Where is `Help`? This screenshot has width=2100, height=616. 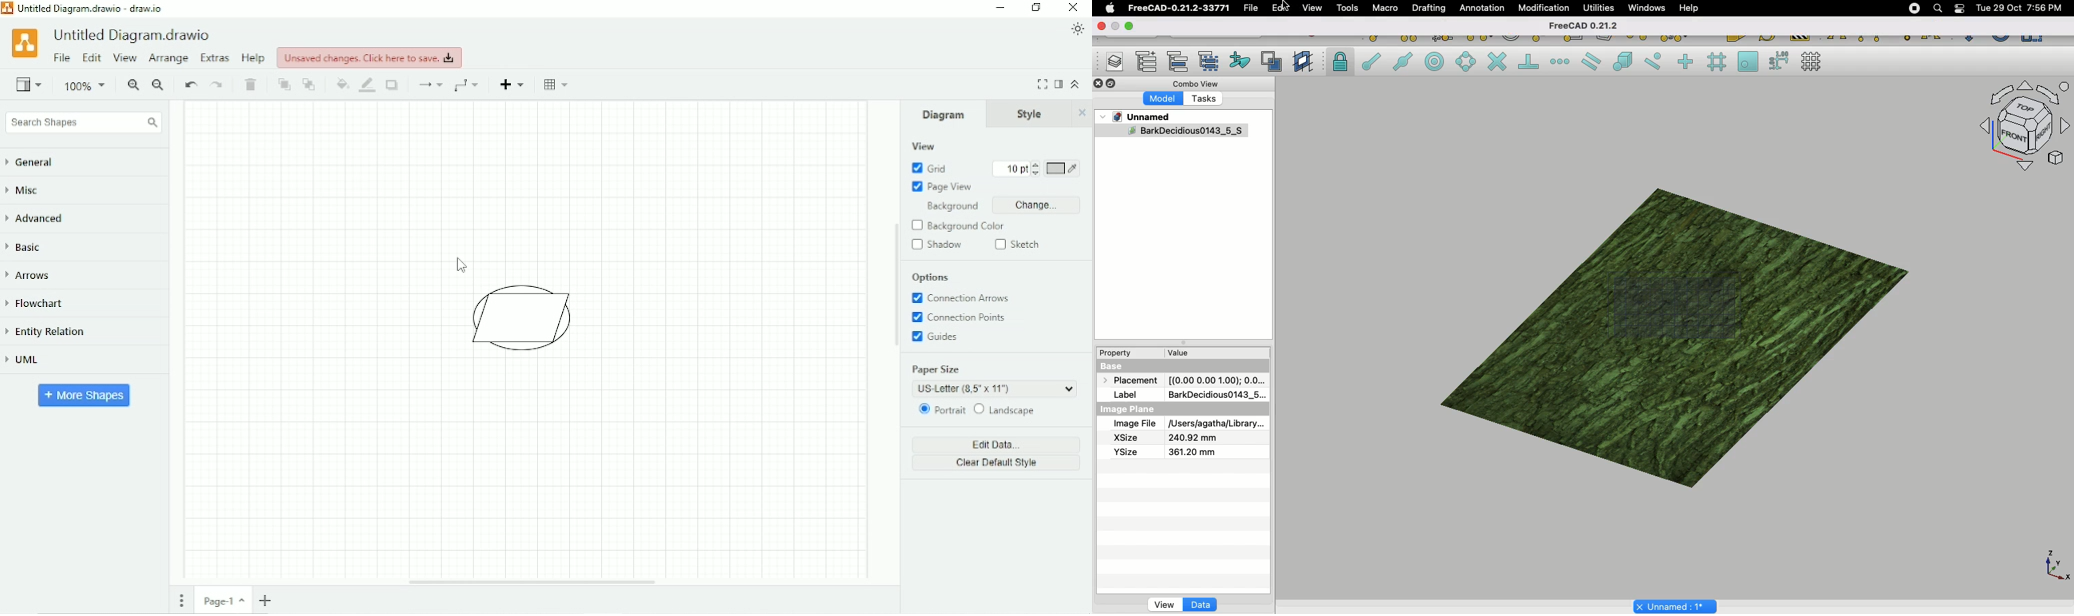 Help is located at coordinates (254, 58).